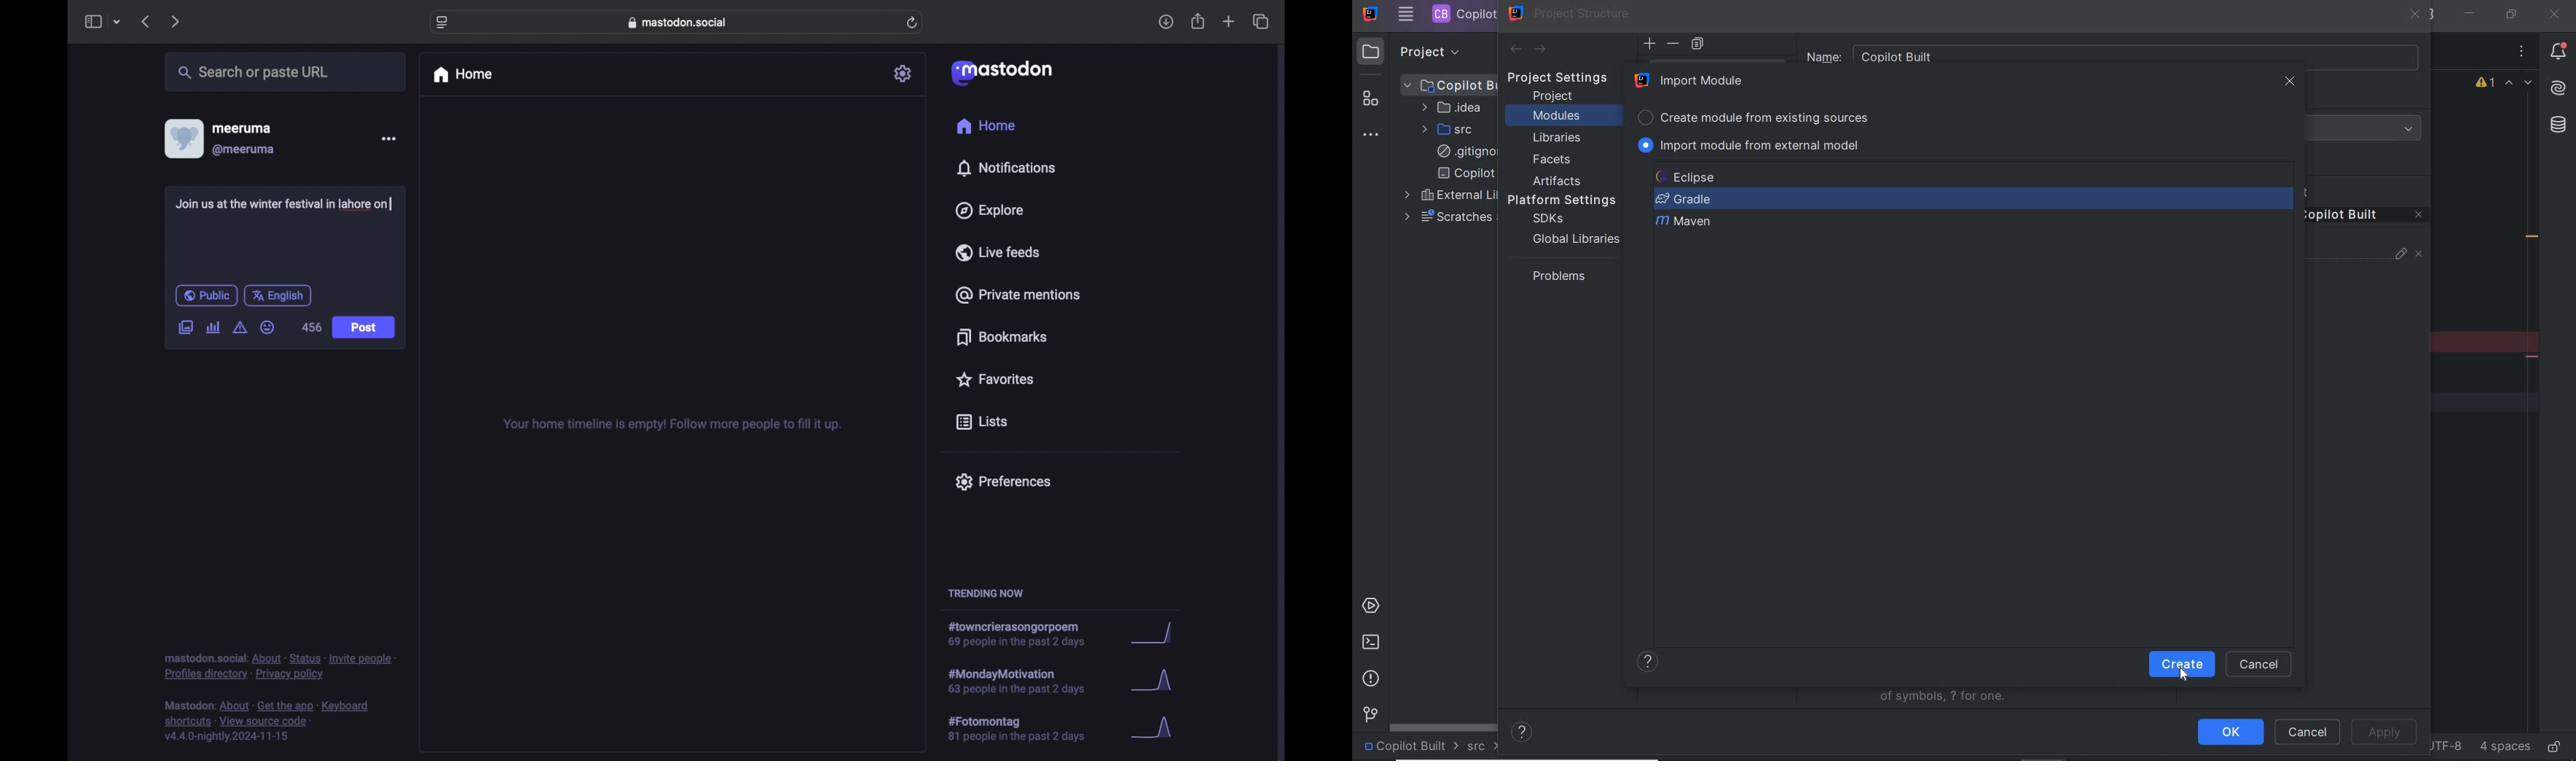 This screenshot has height=784, width=2576. Describe the element at coordinates (1523, 733) in the screenshot. I see `help contents` at that location.